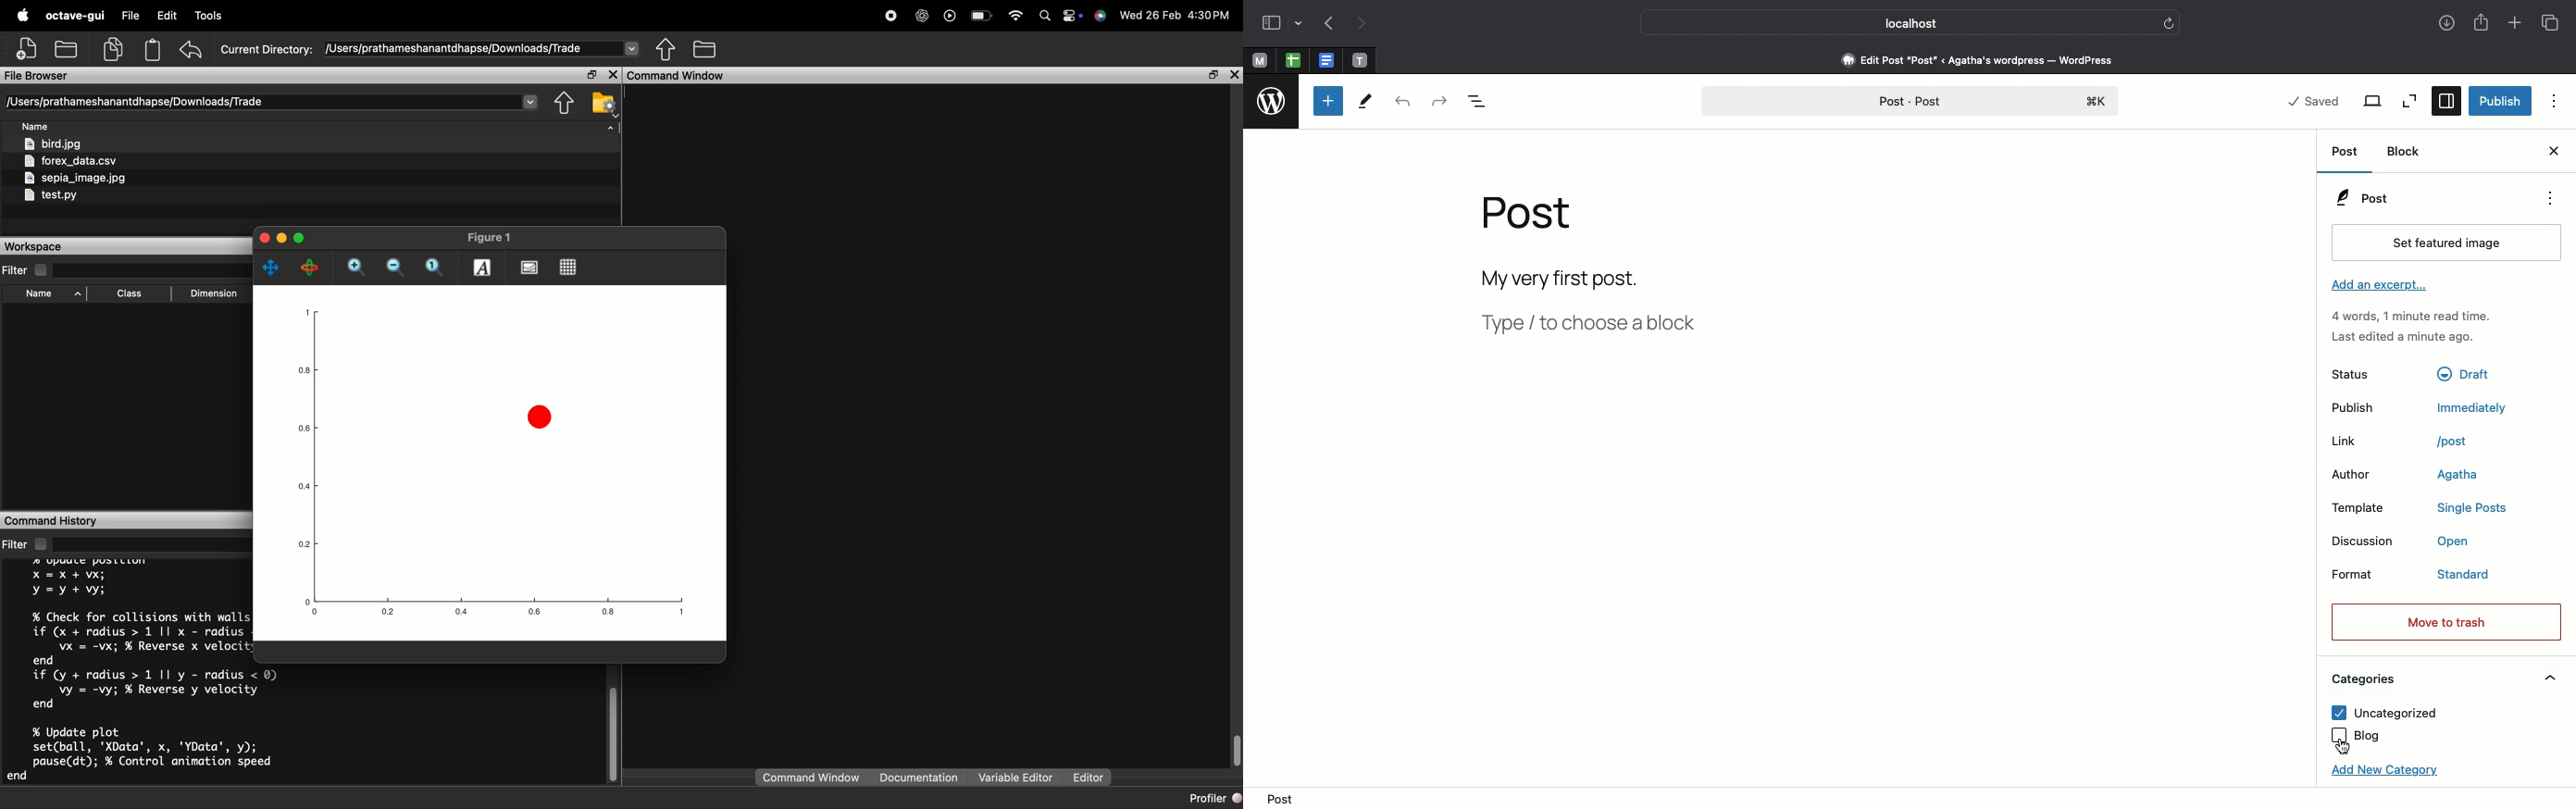 This screenshot has height=812, width=2576. I want to click on Add new category, so click(2380, 775).